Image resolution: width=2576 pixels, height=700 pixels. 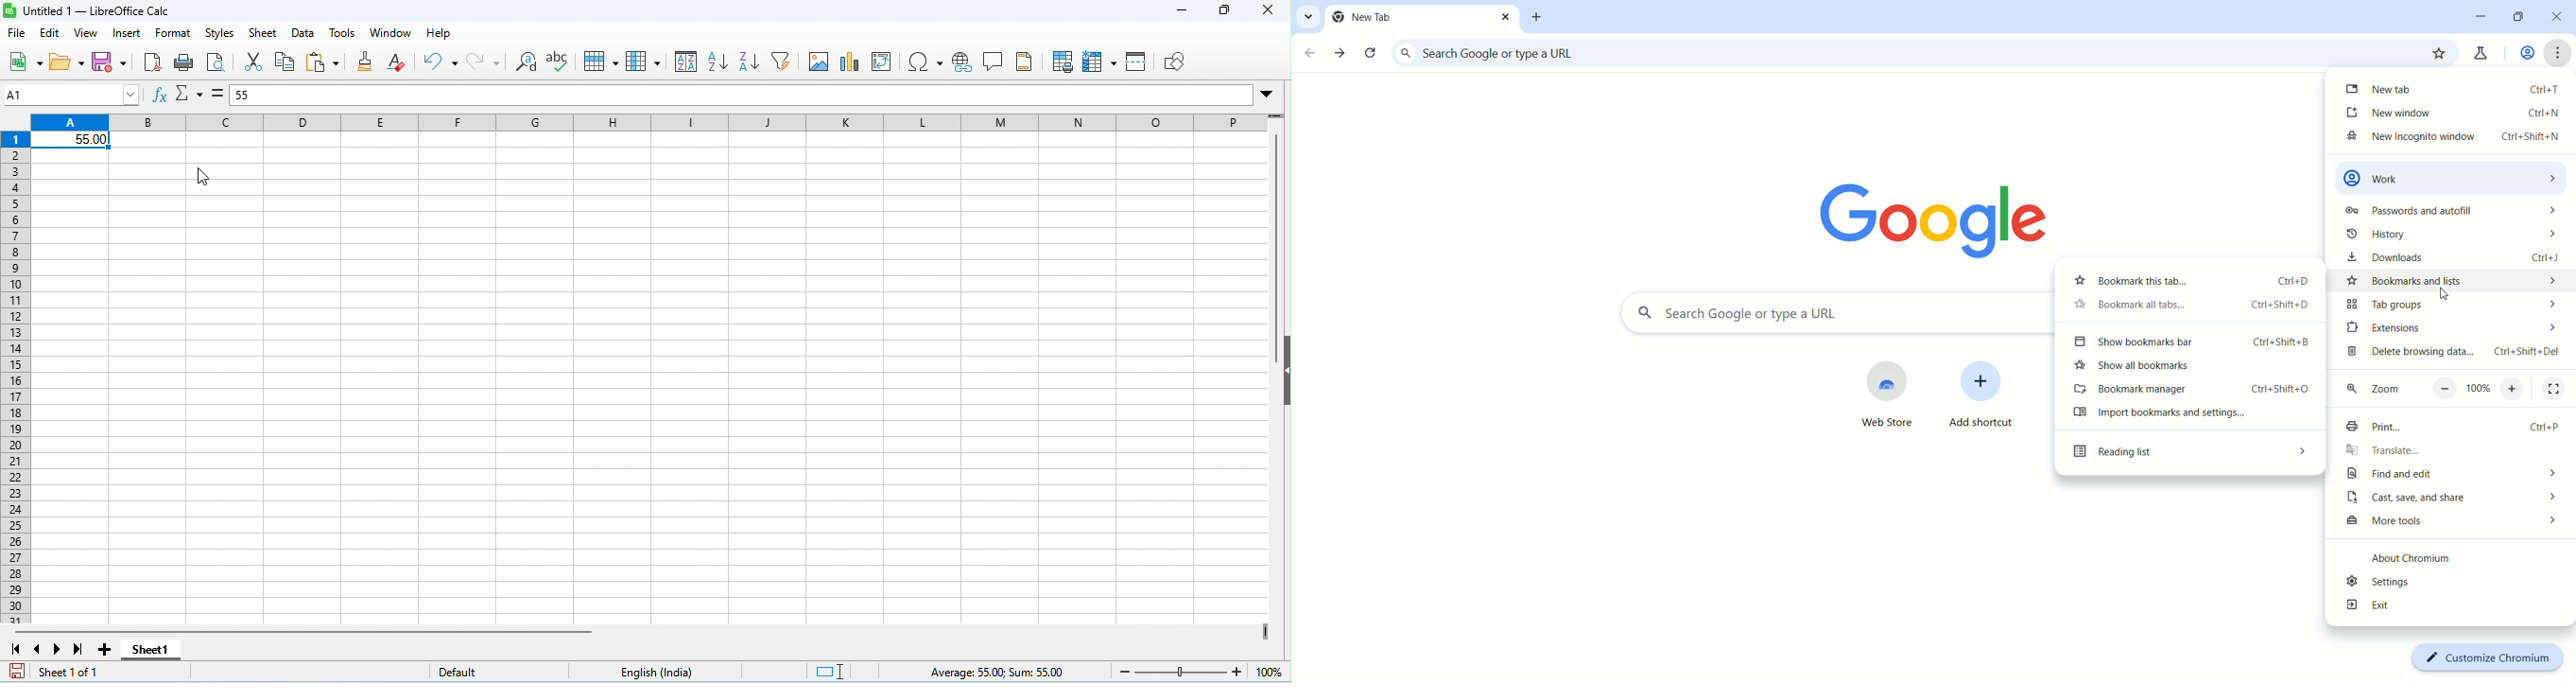 What do you see at coordinates (110, 62) in the screenshot?
I see `save` at bounding box center [110, 62].